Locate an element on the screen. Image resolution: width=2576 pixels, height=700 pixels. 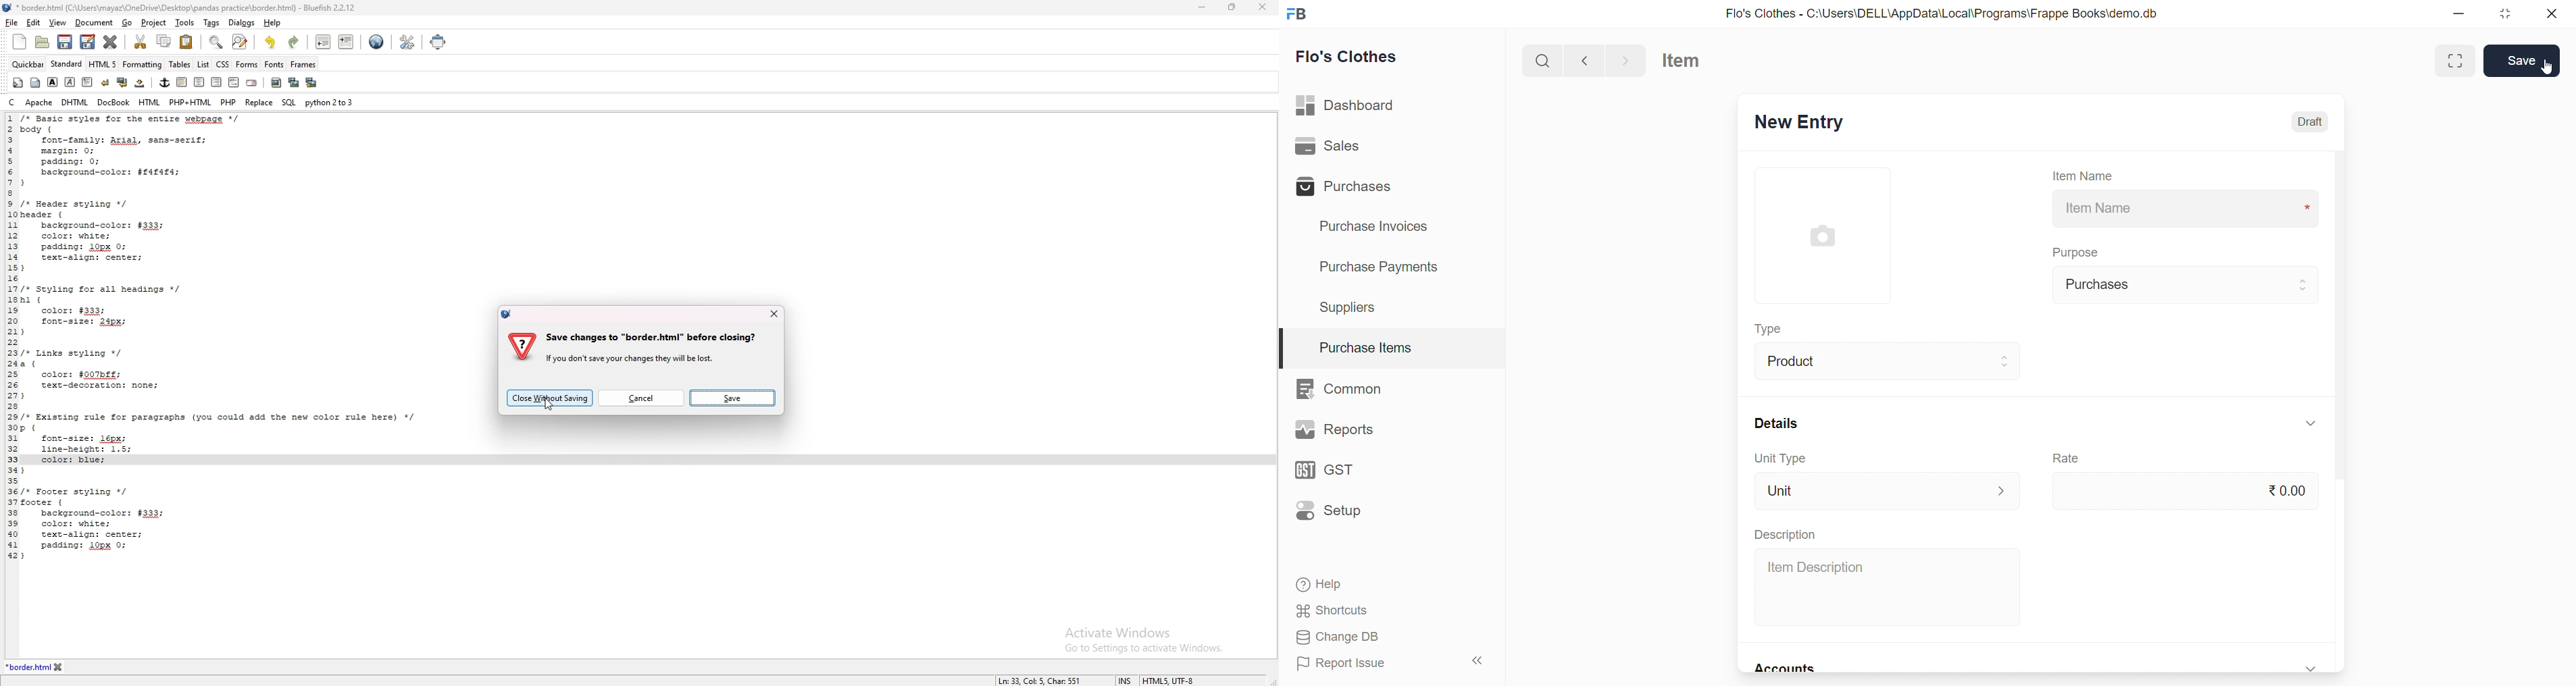
Description is located at coordinates (1784, 534).